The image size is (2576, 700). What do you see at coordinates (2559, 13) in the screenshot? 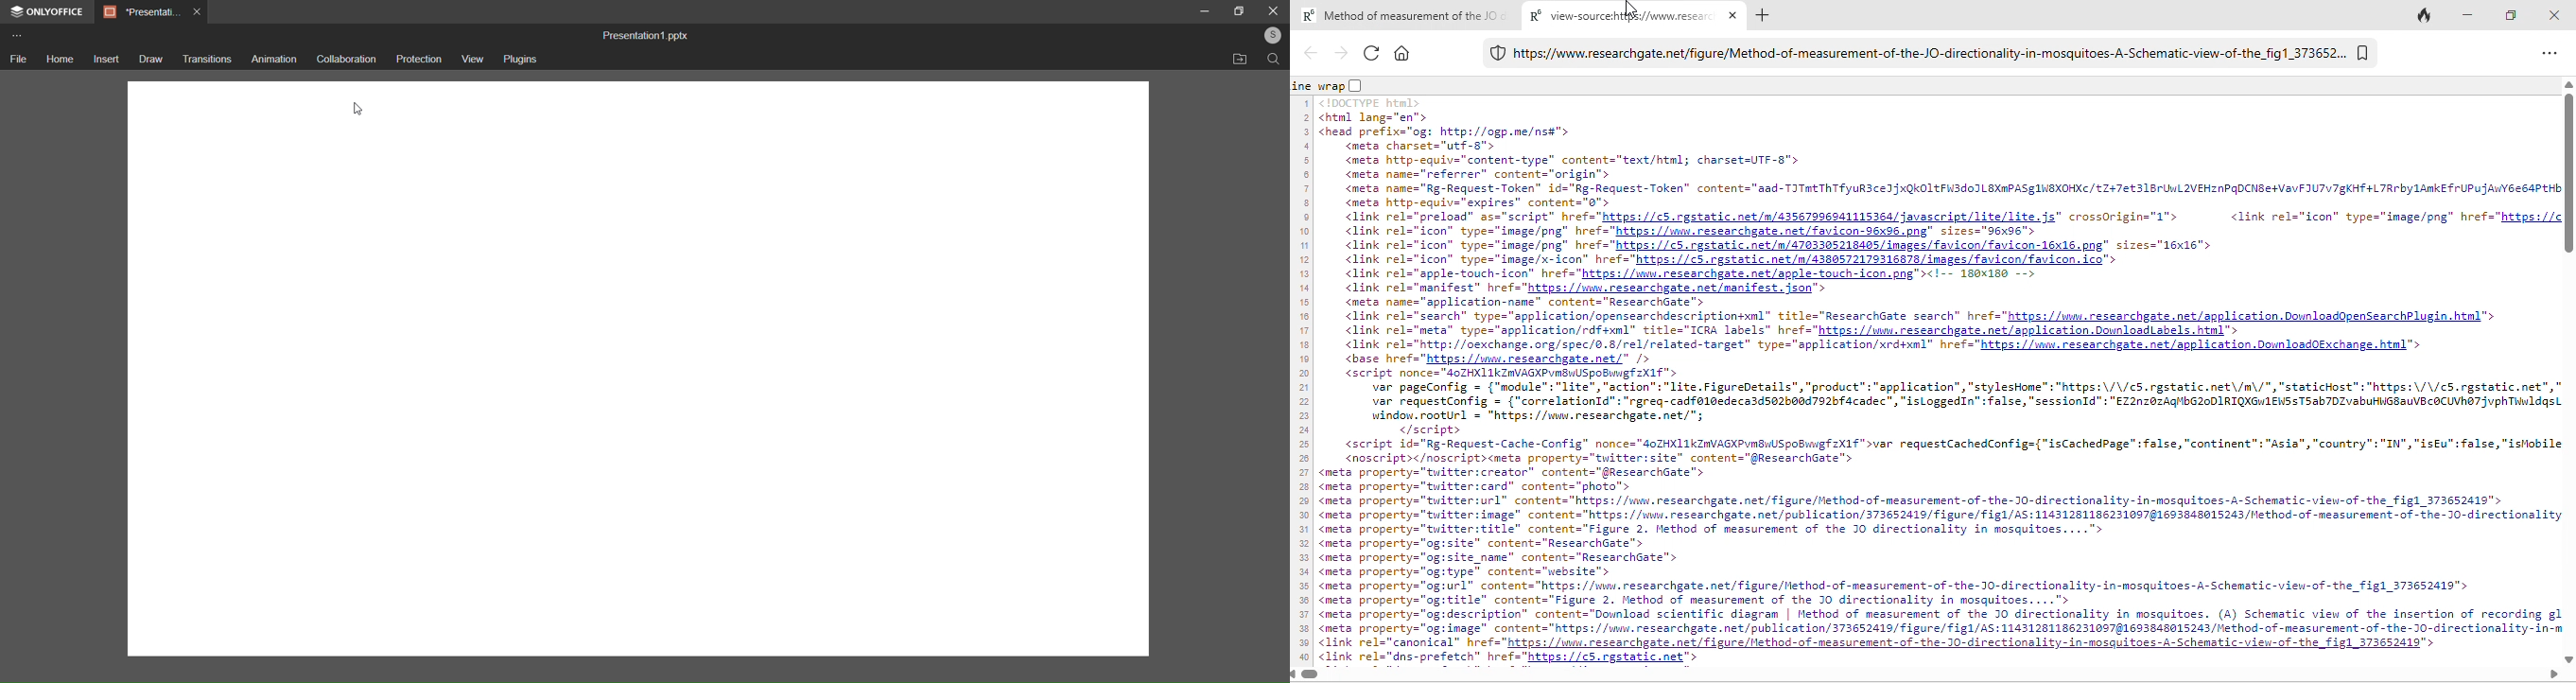
I see `close` at bounding box center [2559, 13].